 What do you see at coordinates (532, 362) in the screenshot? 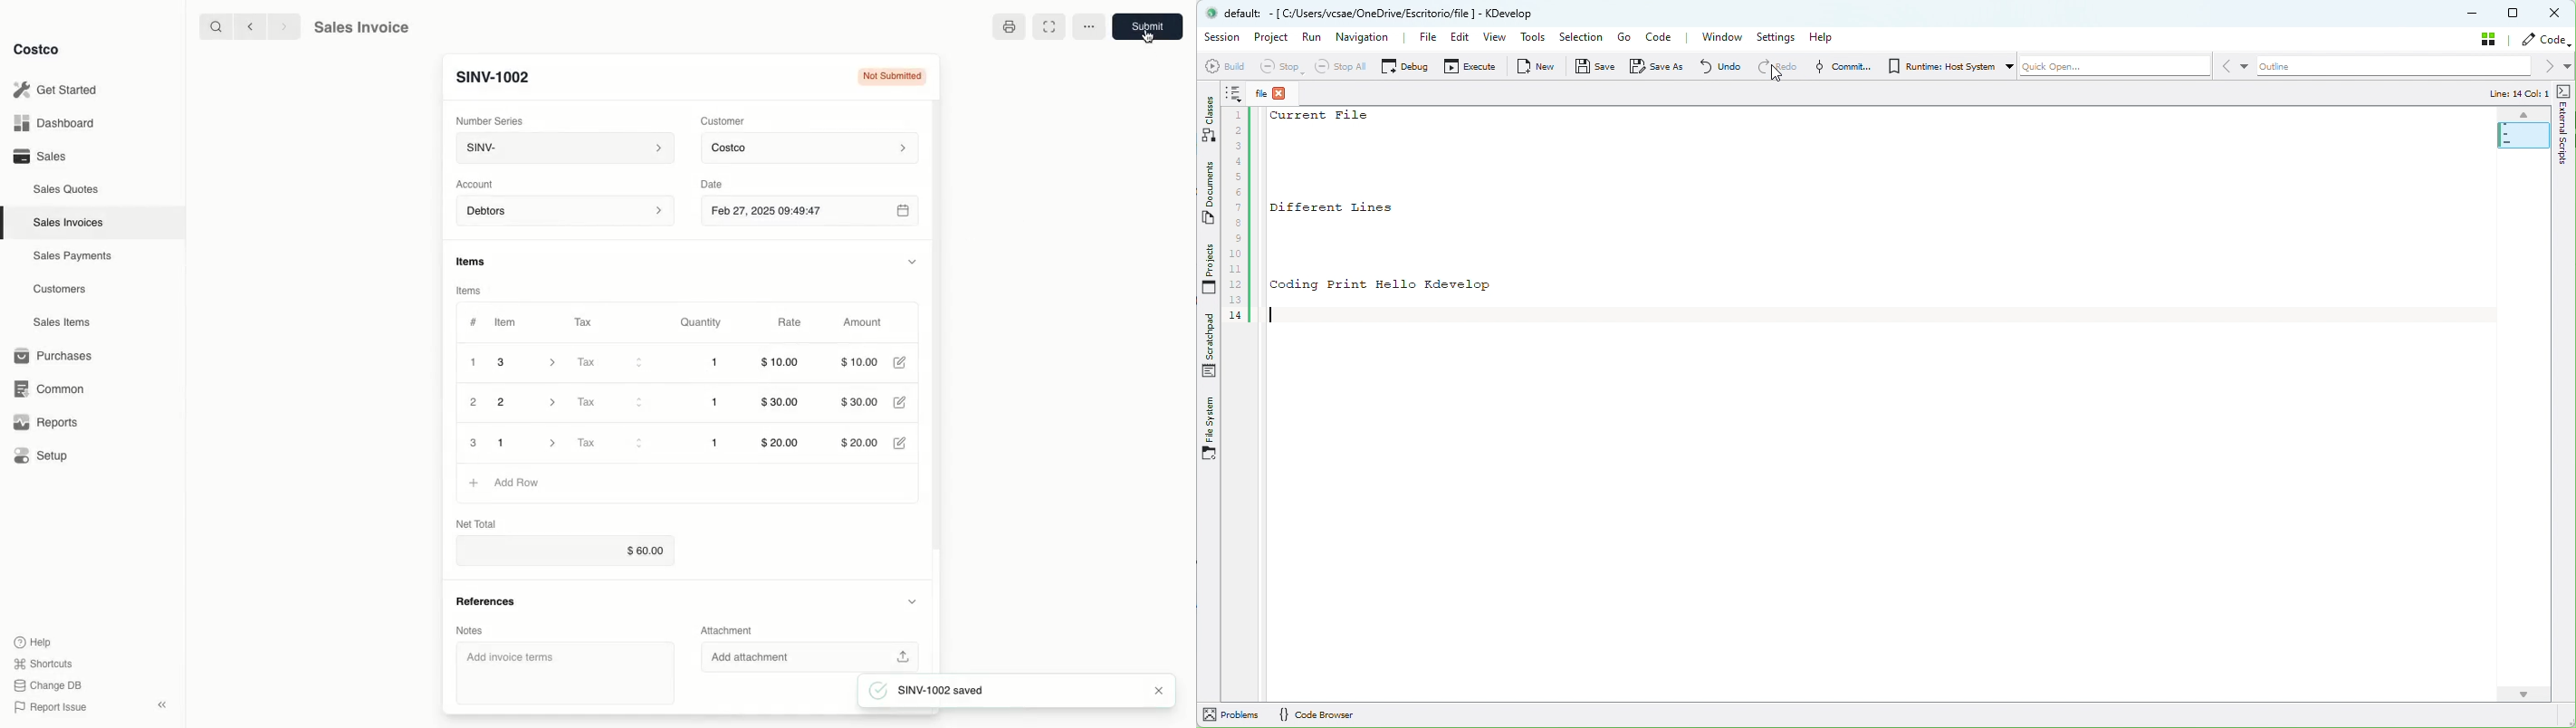
I see `3` at bounding box center [532, 362].